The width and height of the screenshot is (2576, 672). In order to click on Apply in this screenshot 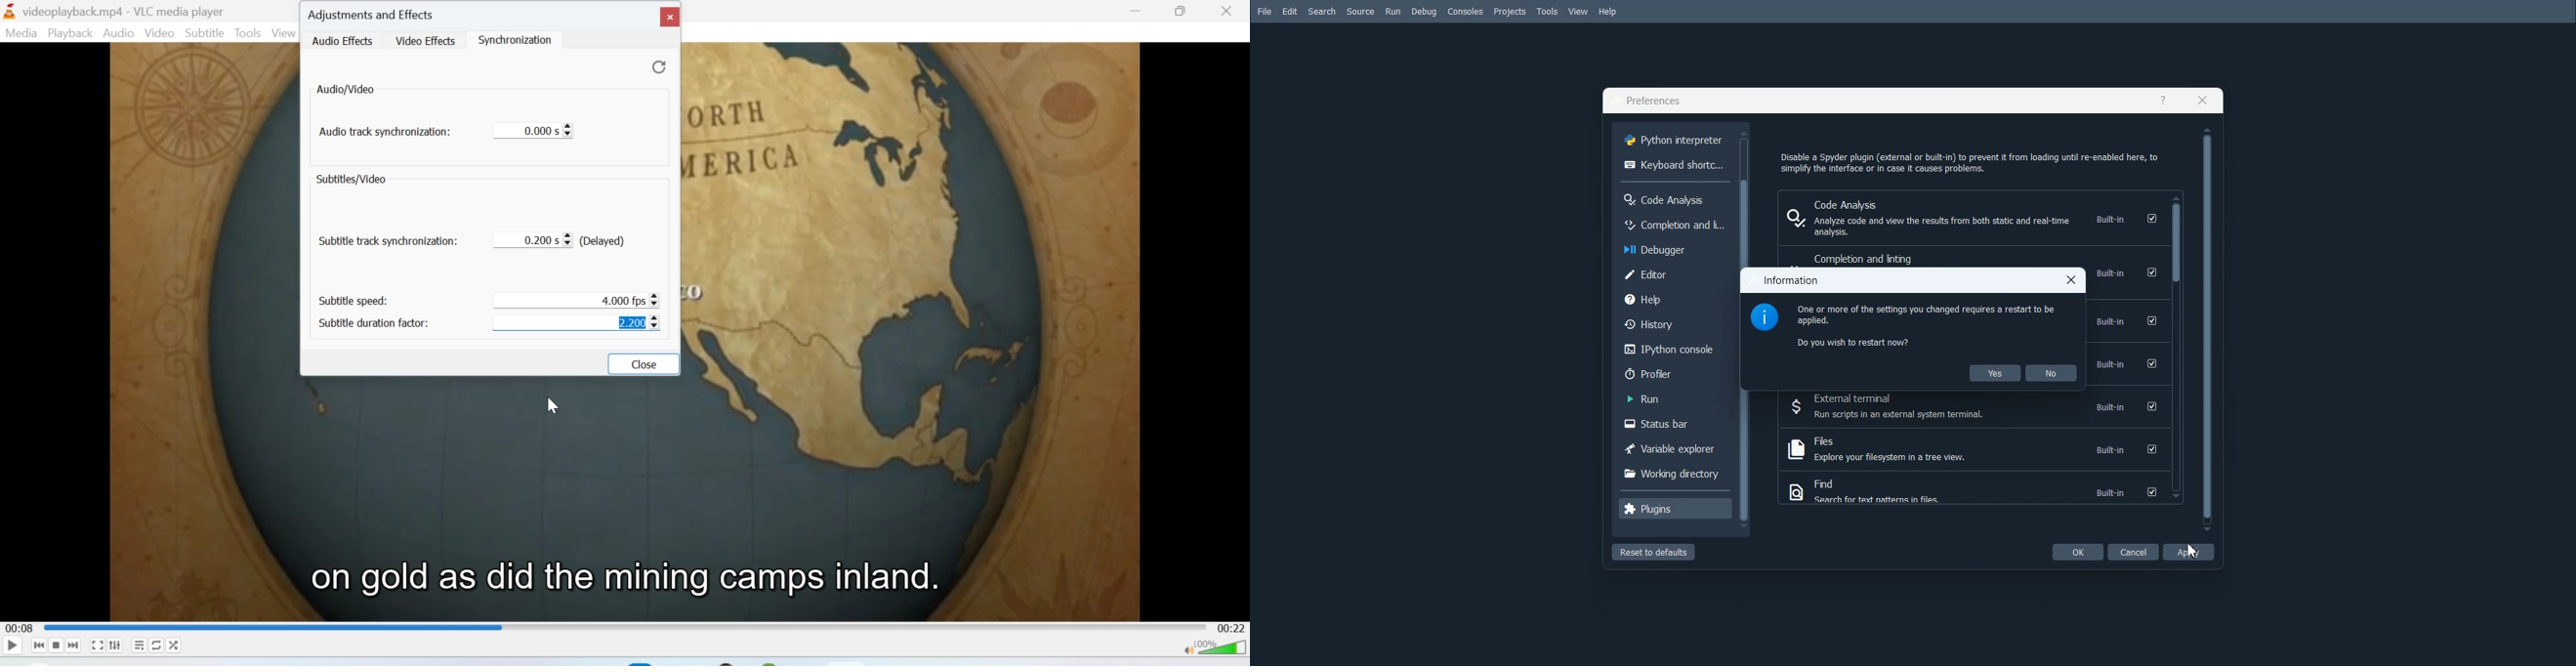, I will do `click(2189, 551)`.